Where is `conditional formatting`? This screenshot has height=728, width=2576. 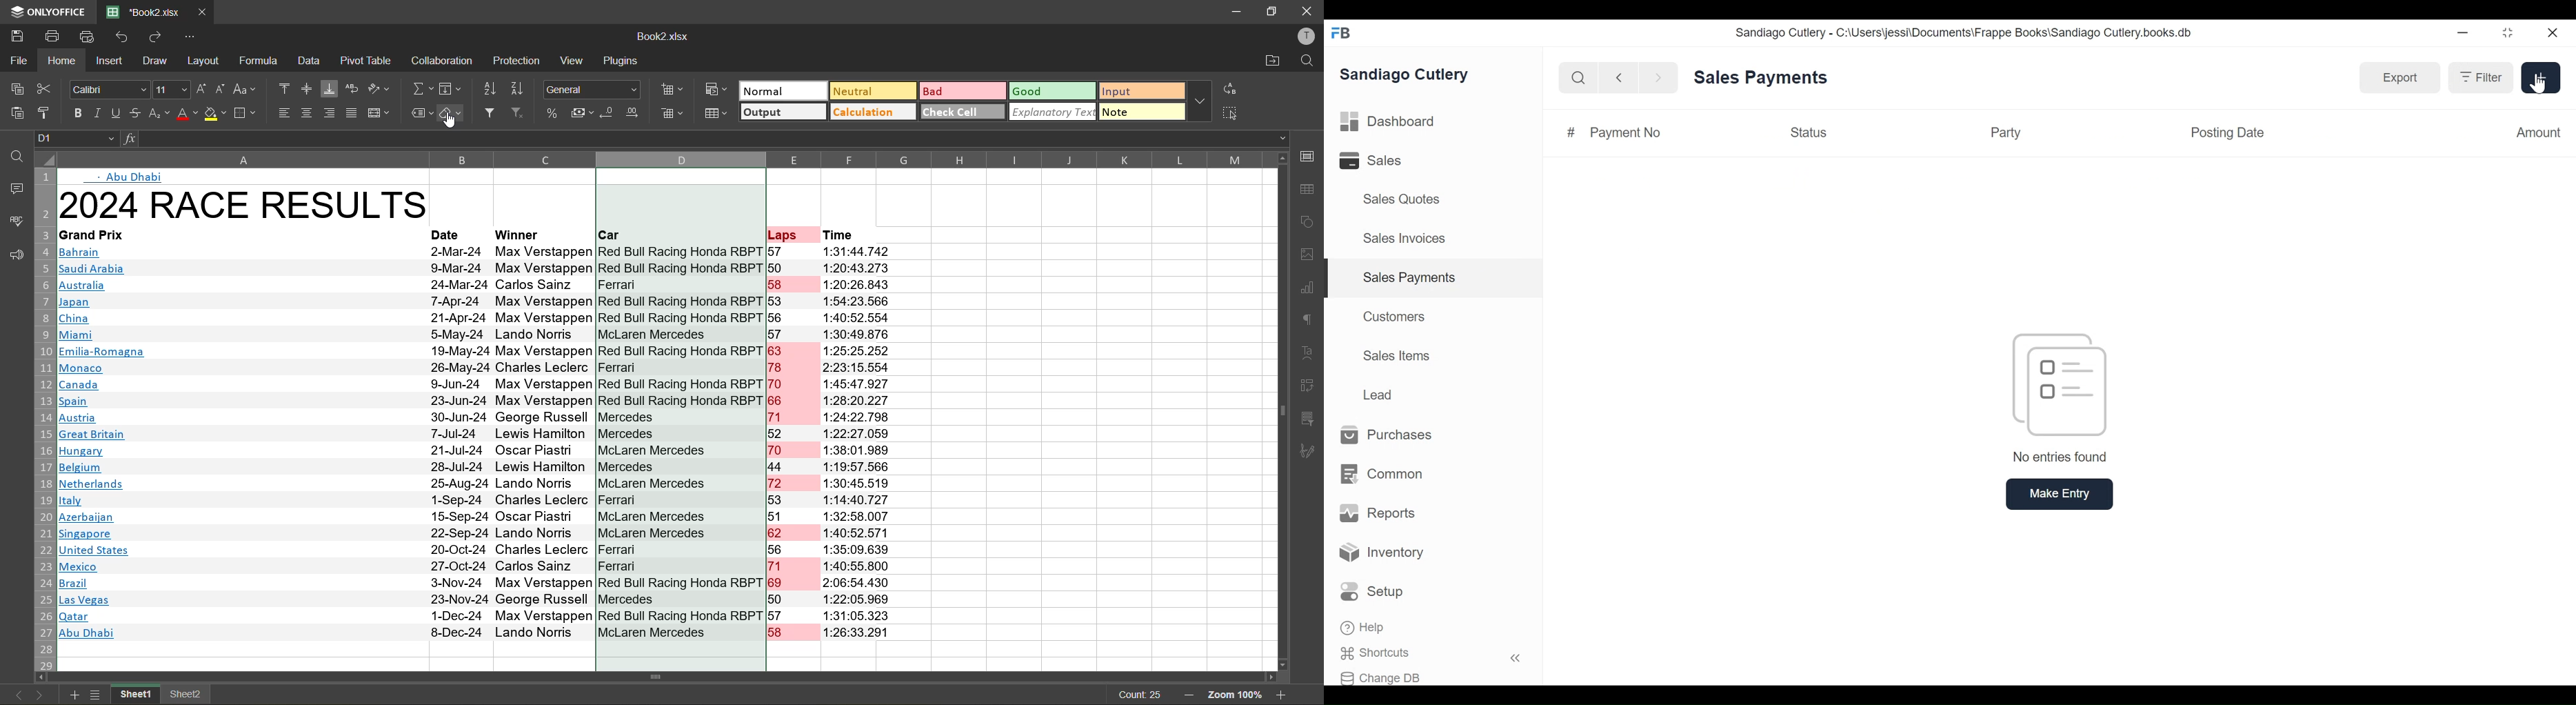
conditional formatting is located at coordinates (717, 90).